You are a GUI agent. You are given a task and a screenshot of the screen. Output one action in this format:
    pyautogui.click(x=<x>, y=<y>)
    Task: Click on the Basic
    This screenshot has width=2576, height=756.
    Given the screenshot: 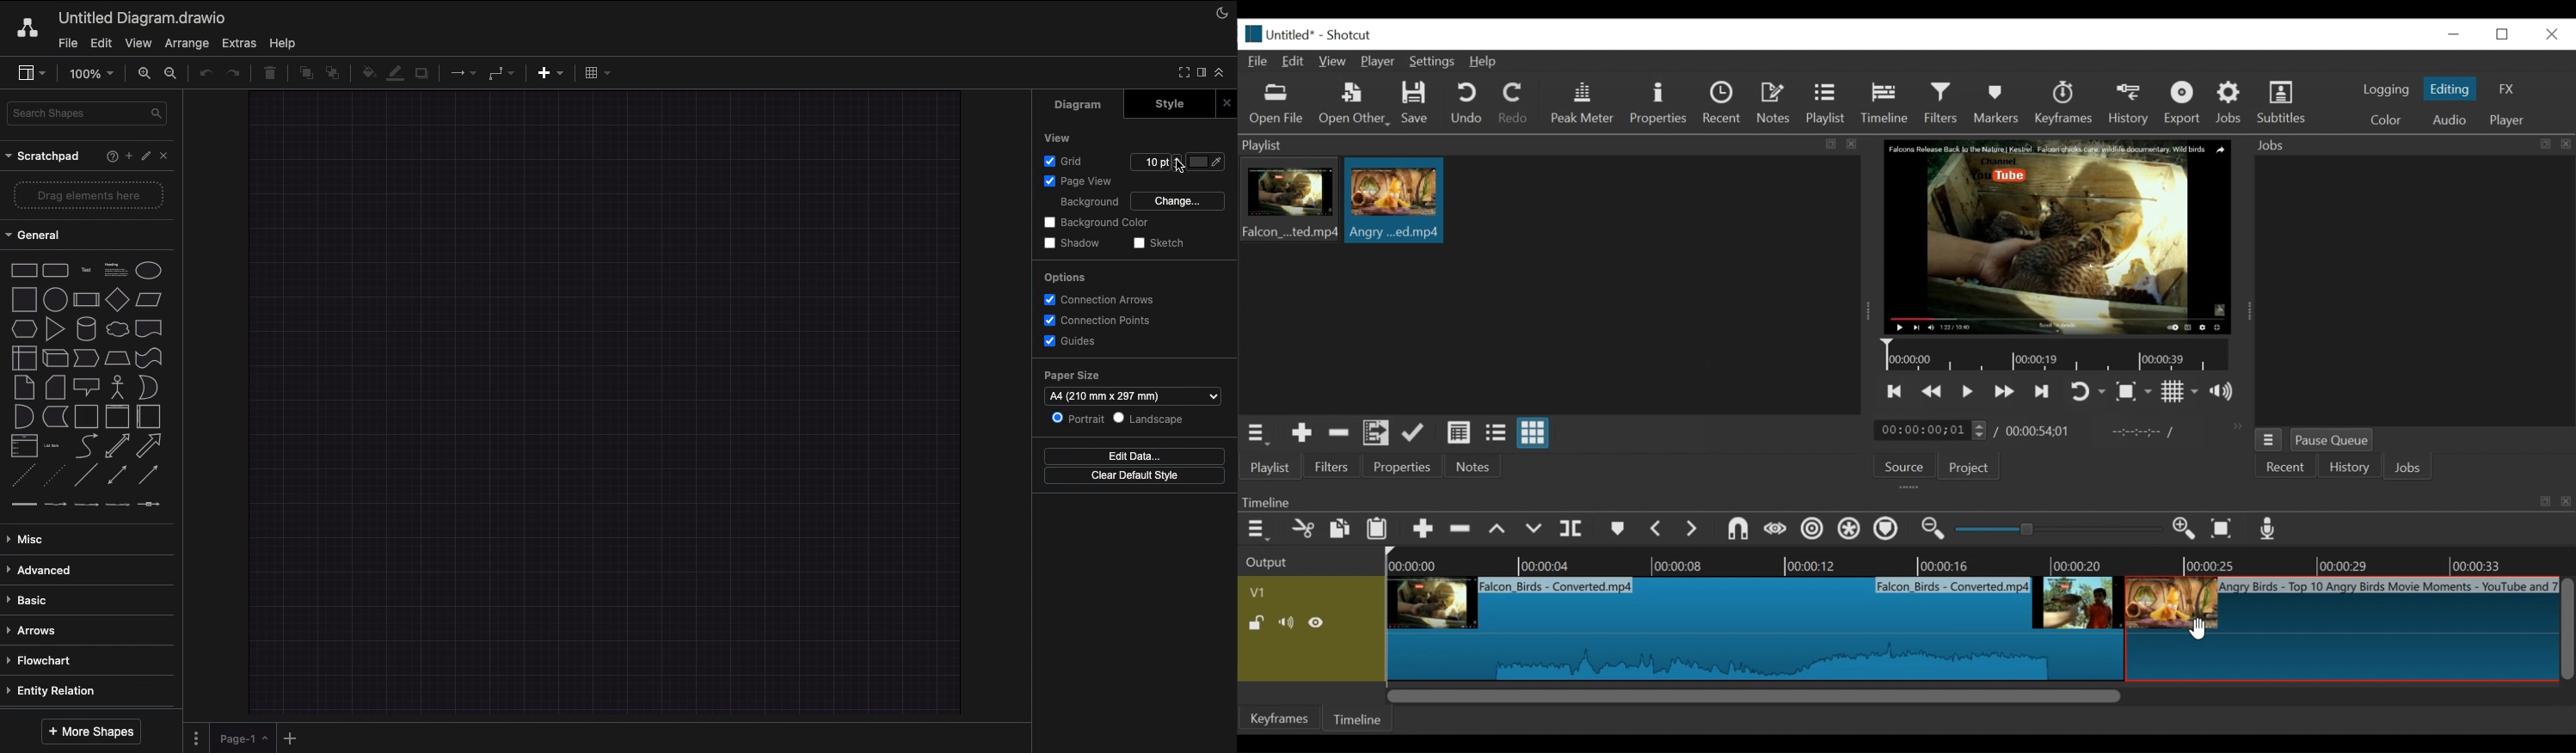 What is the action you would take?
    pyautogui.click(x=34, y=597)
    